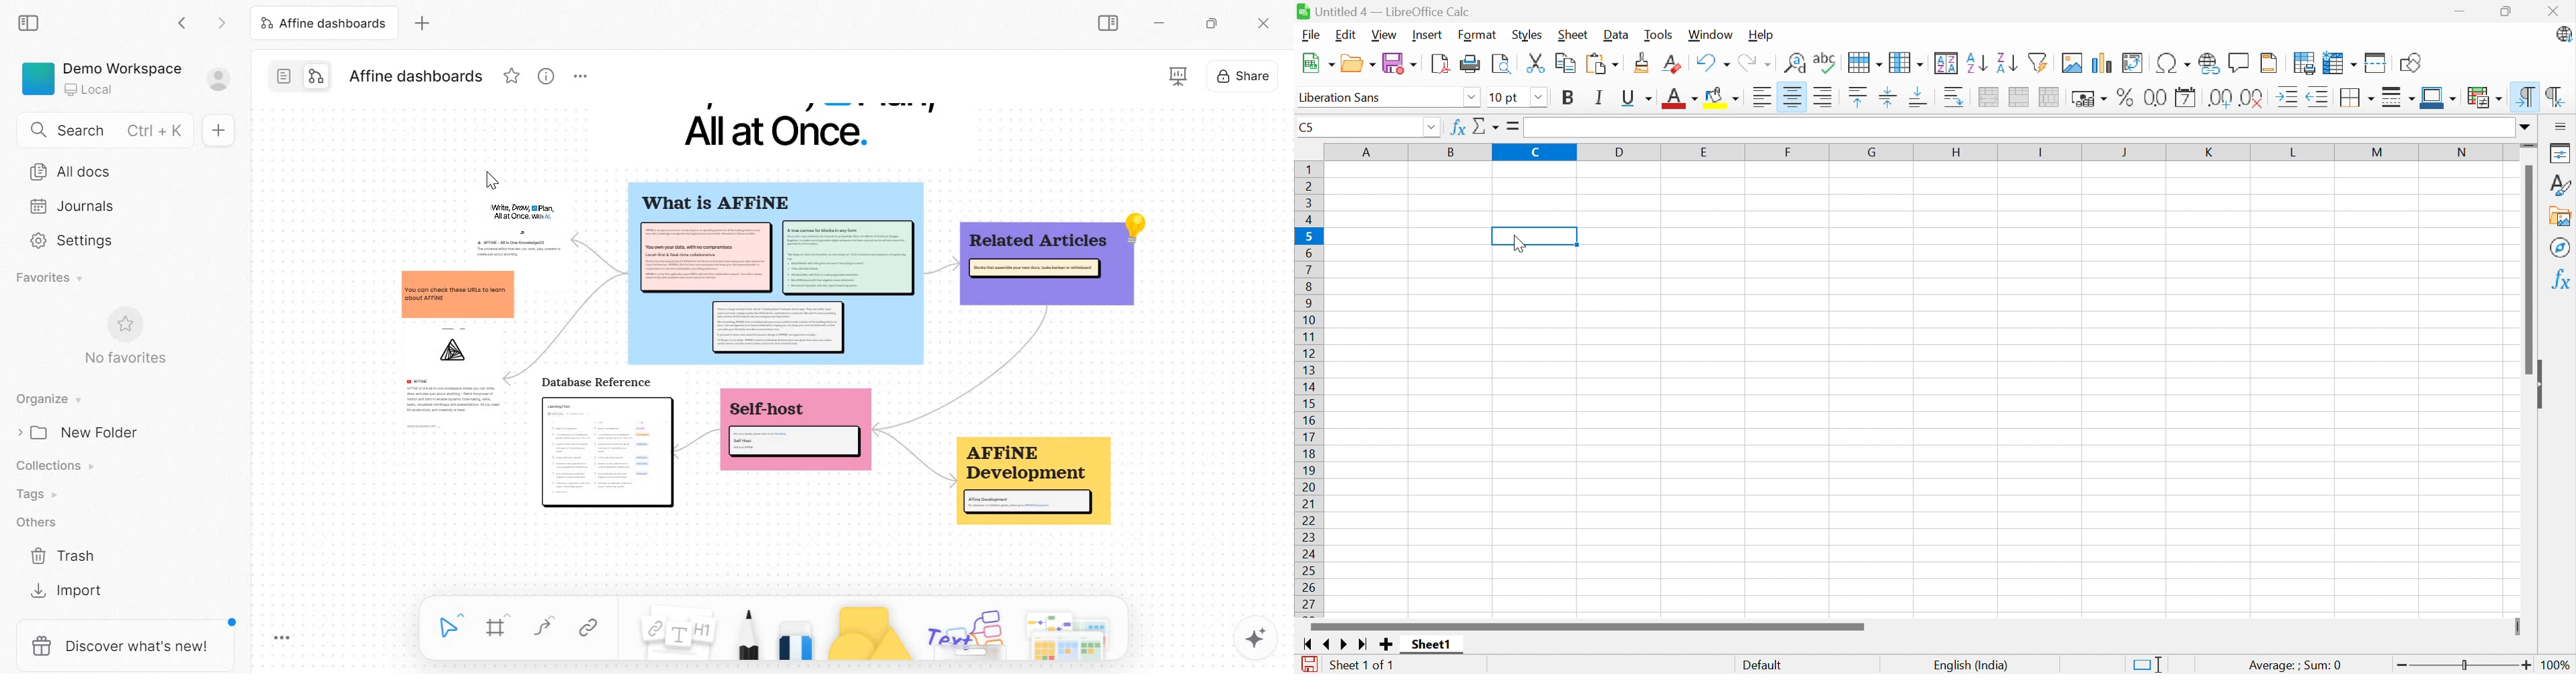  What do you see at coordinates (2561, 126) in the screenshot?
I see `Sidebar Settings` at bounding box center [2561, 126].